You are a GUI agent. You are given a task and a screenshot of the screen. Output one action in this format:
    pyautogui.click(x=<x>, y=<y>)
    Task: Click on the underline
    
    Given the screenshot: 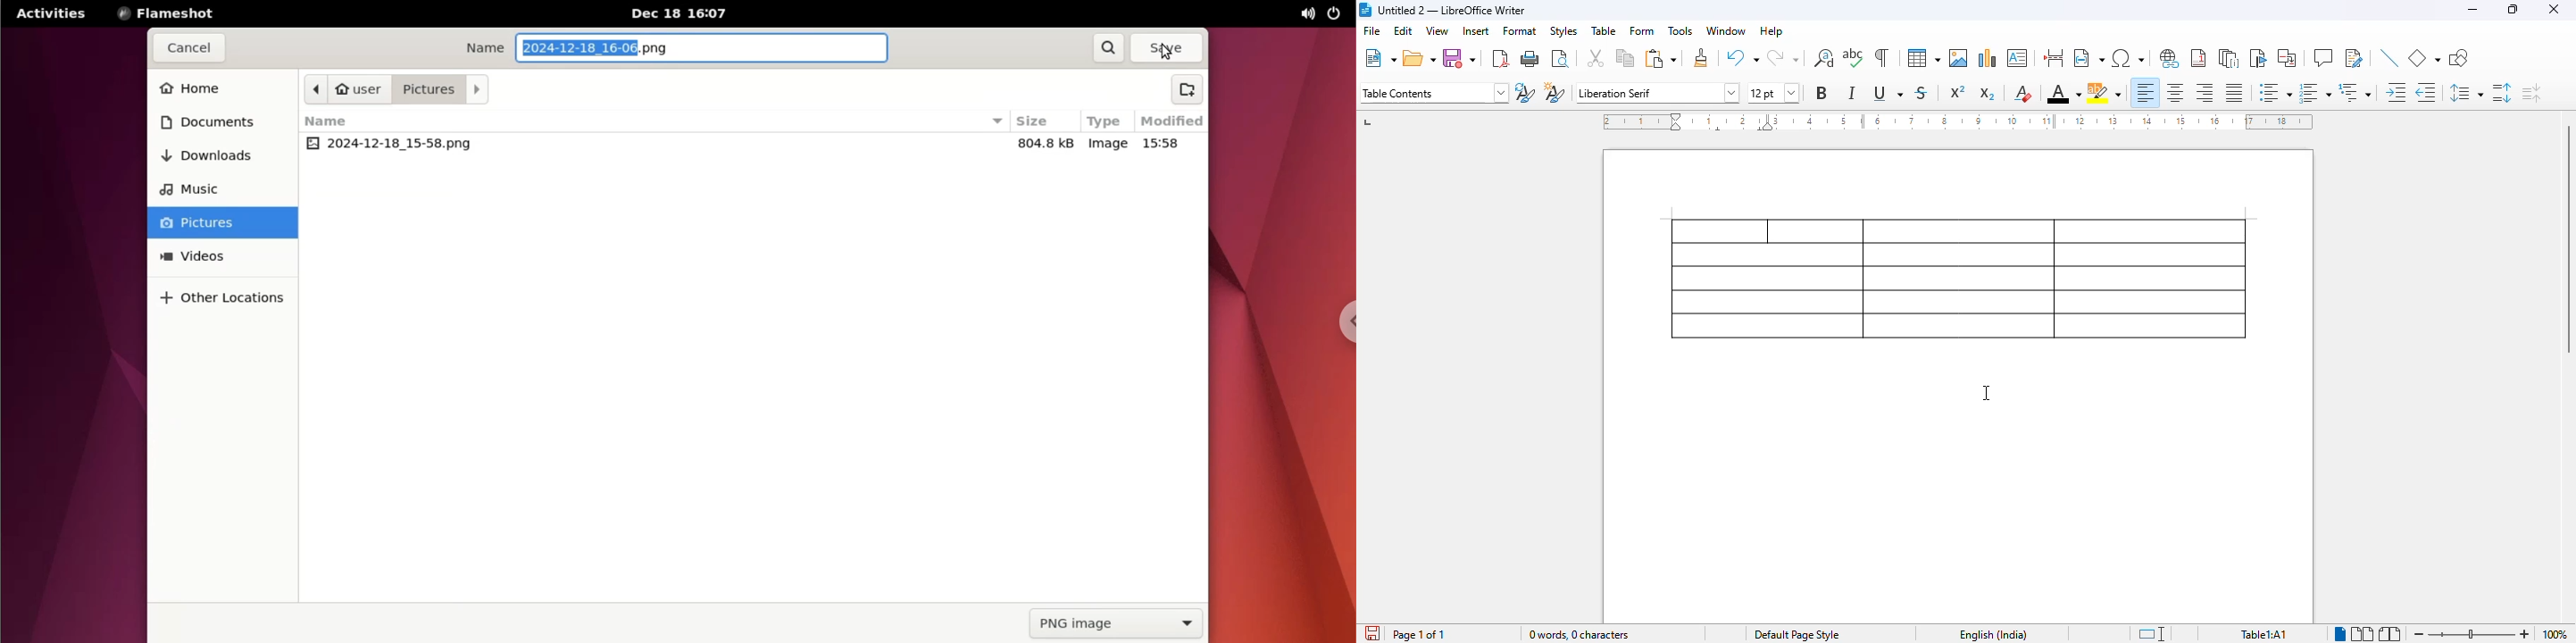 What is the action you would take?
    pyautogui.click(x=1888, y=93)
    